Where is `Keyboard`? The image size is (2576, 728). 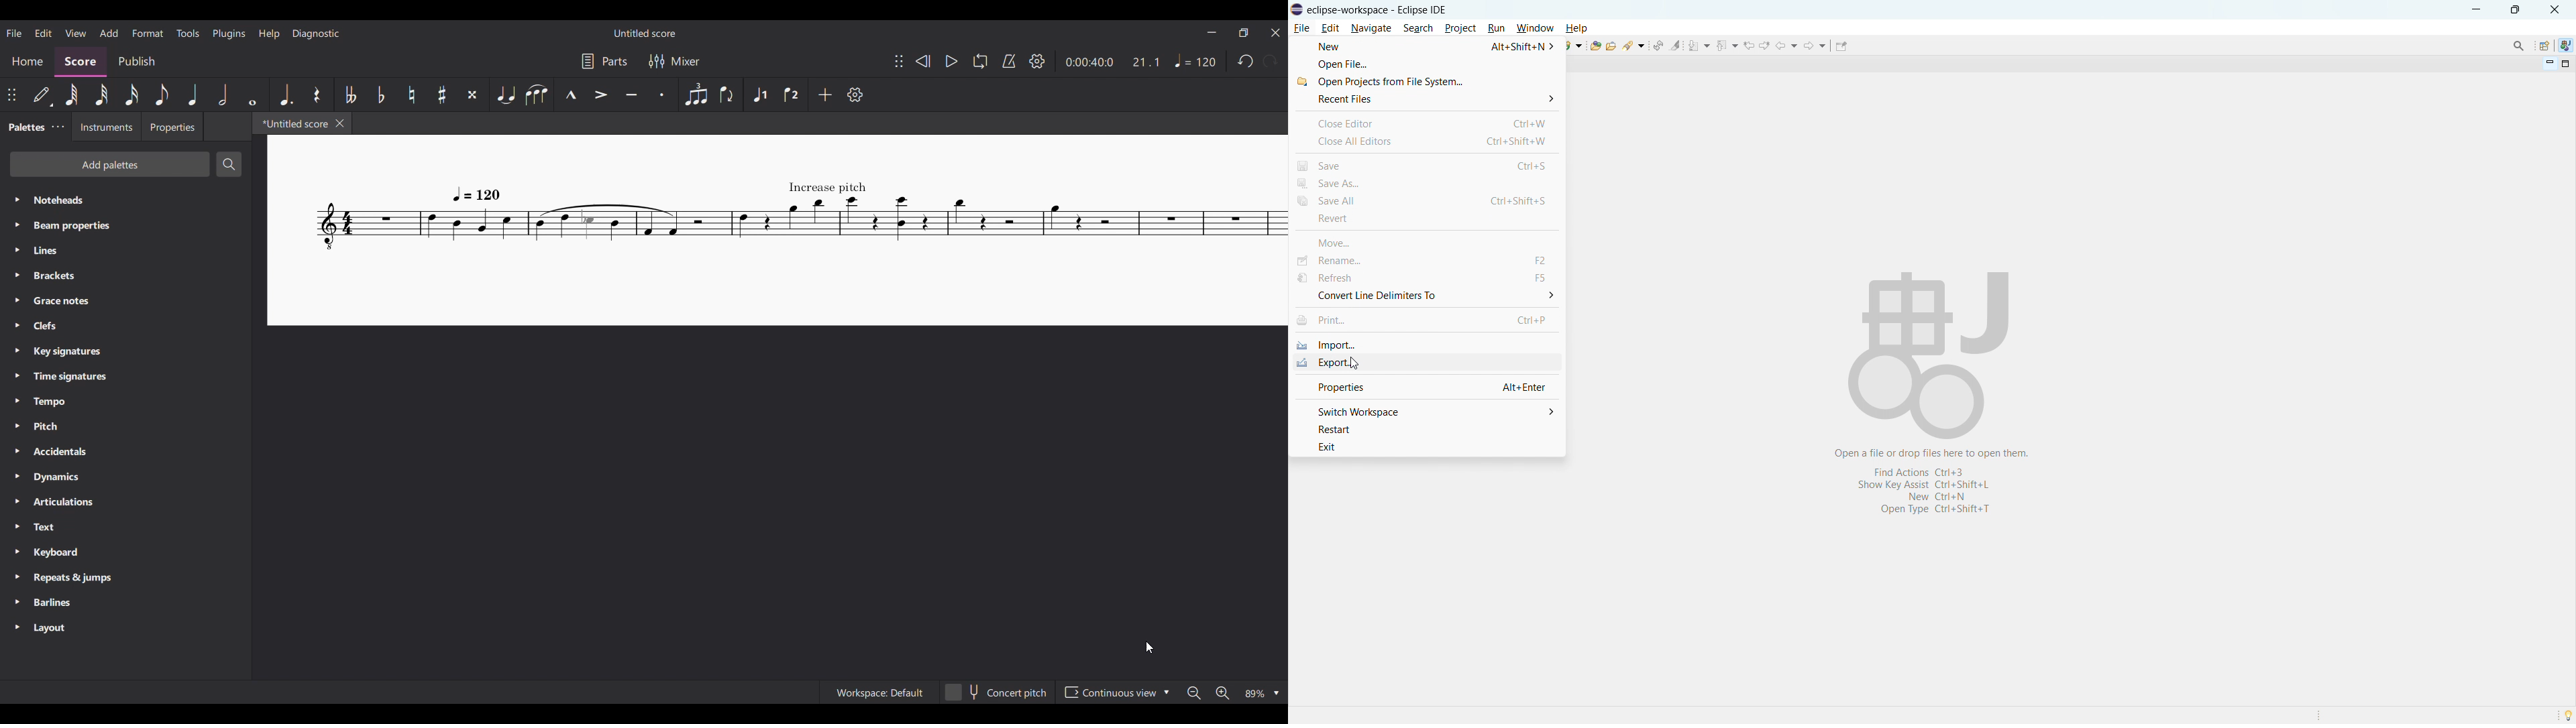
Keyboard is located at coordinates (124, 552).